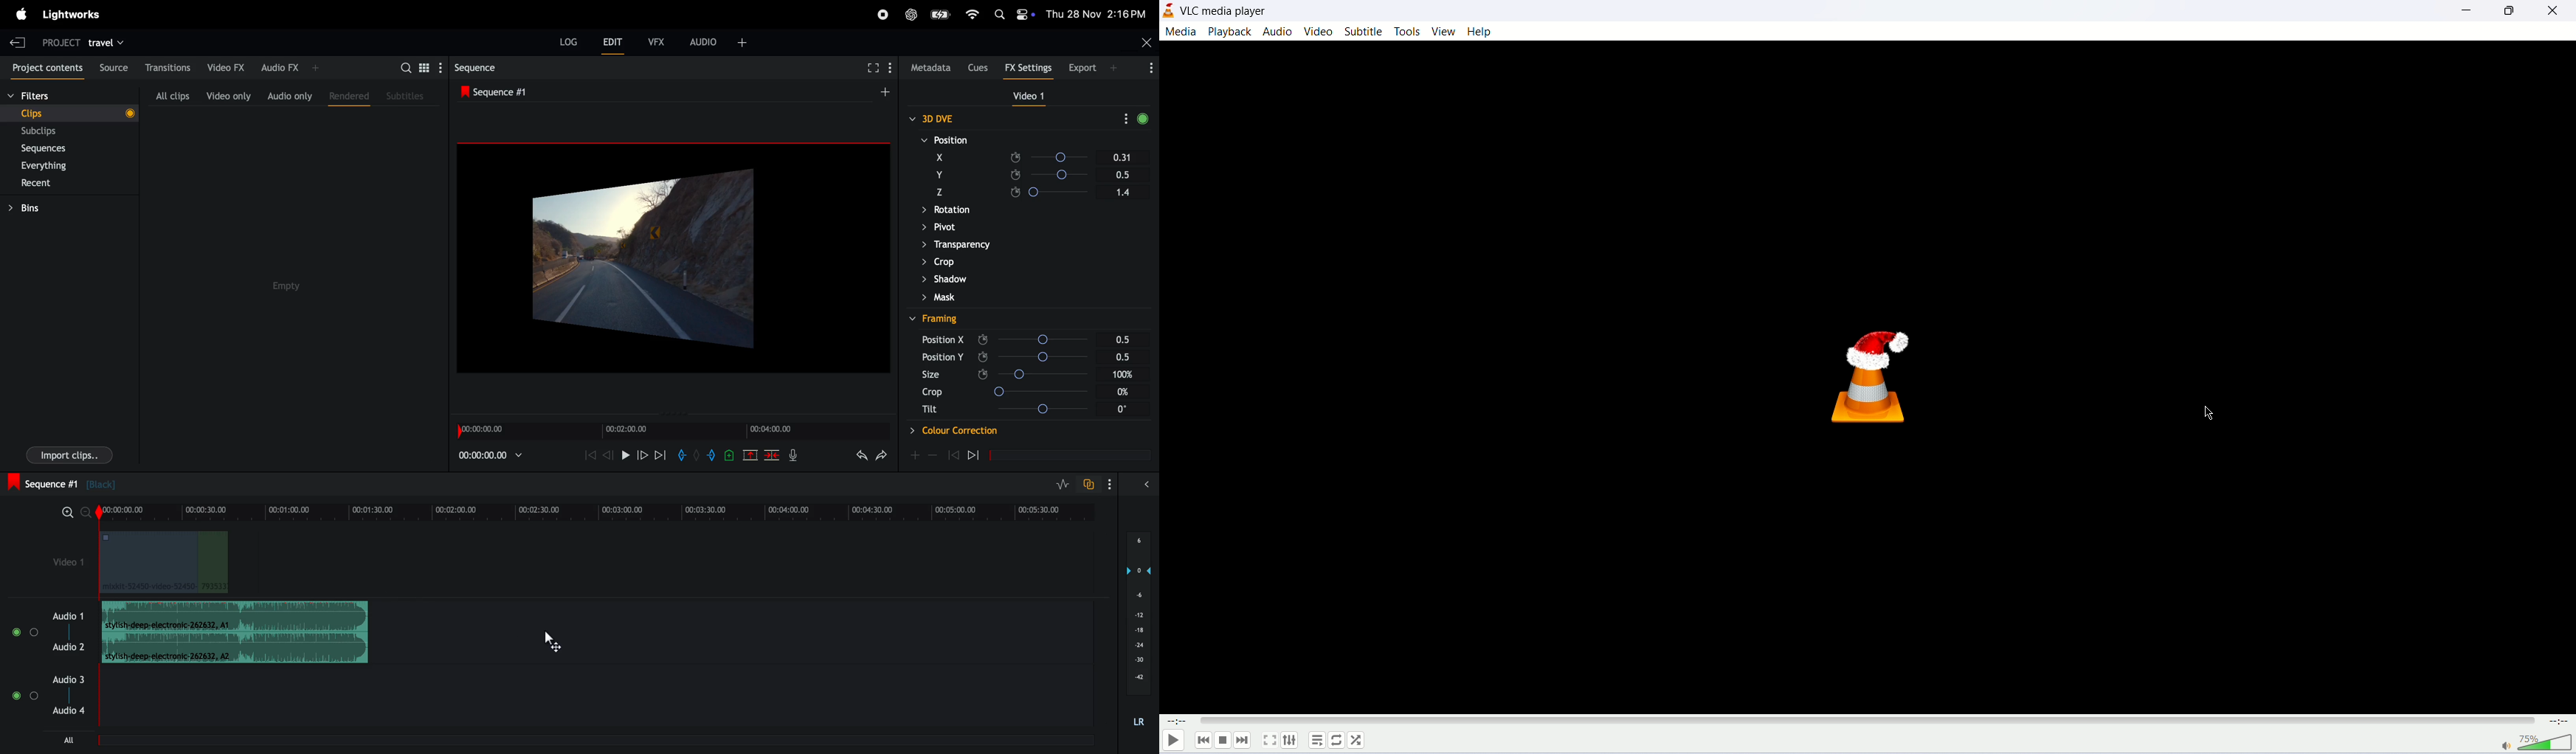 The width and height of the screenshot is (2576, 756). Describe the element at coordinates (406, 95) in the screenshot. I see `subtitles` at that location.